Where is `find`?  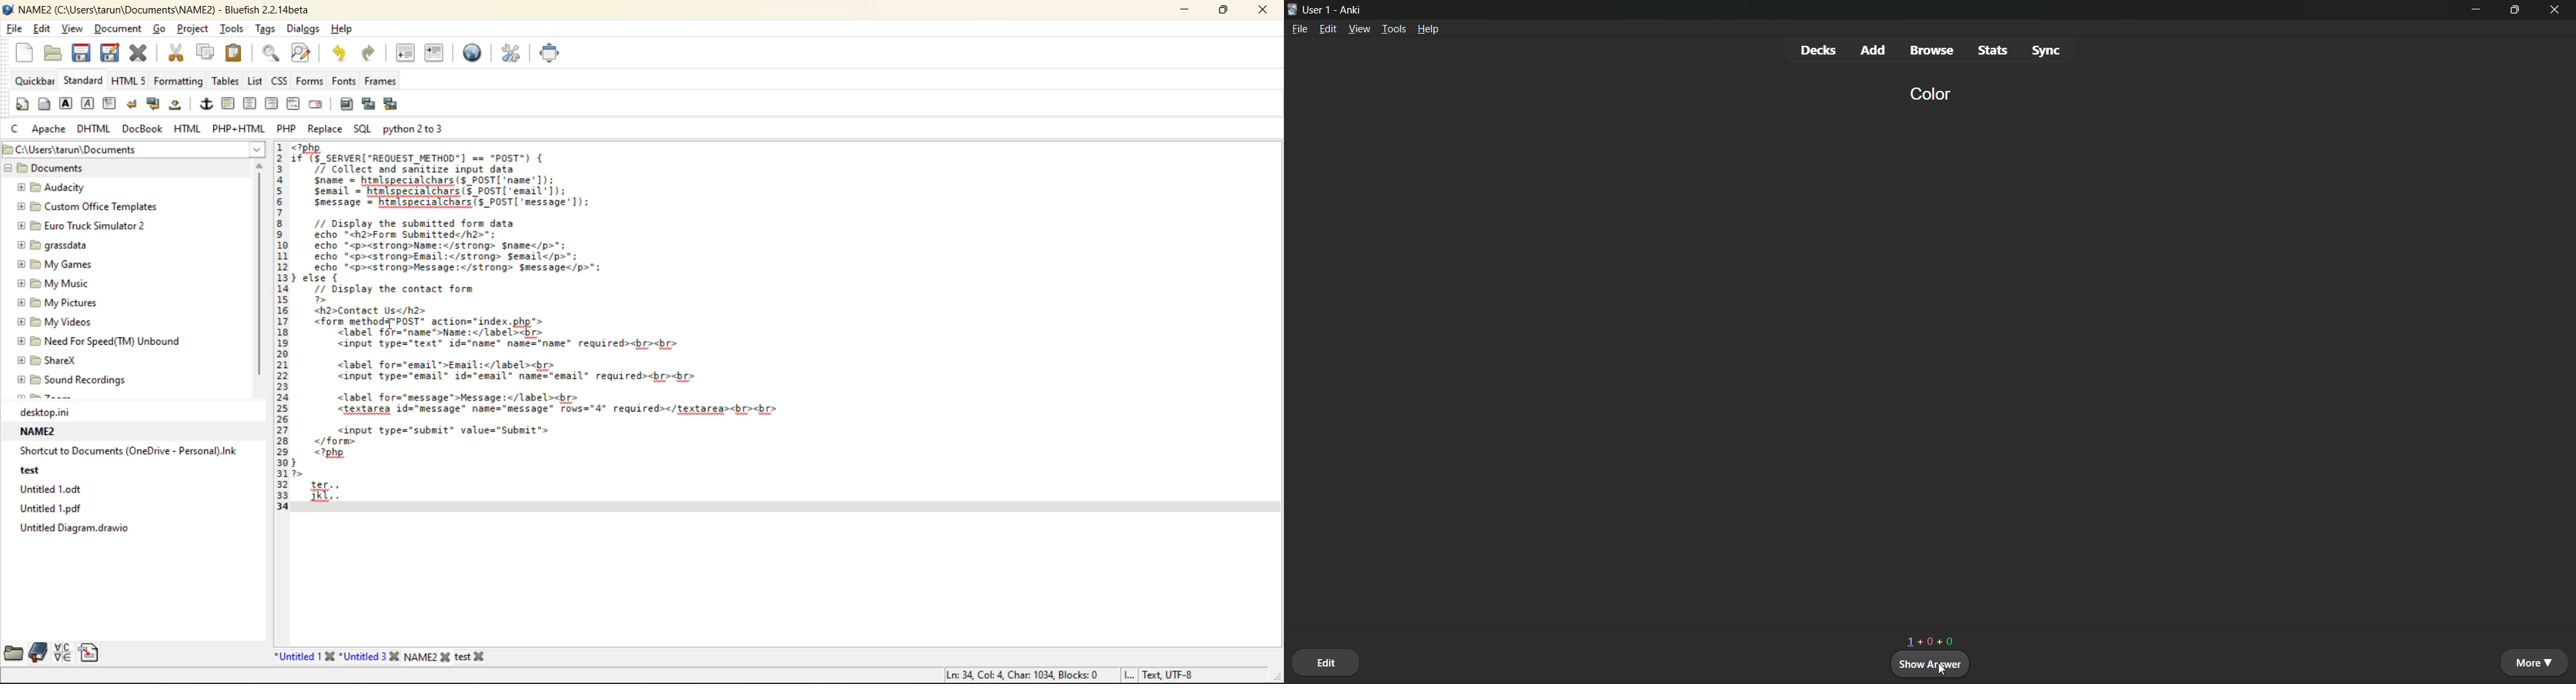 find is located at coordinates (270, 54).